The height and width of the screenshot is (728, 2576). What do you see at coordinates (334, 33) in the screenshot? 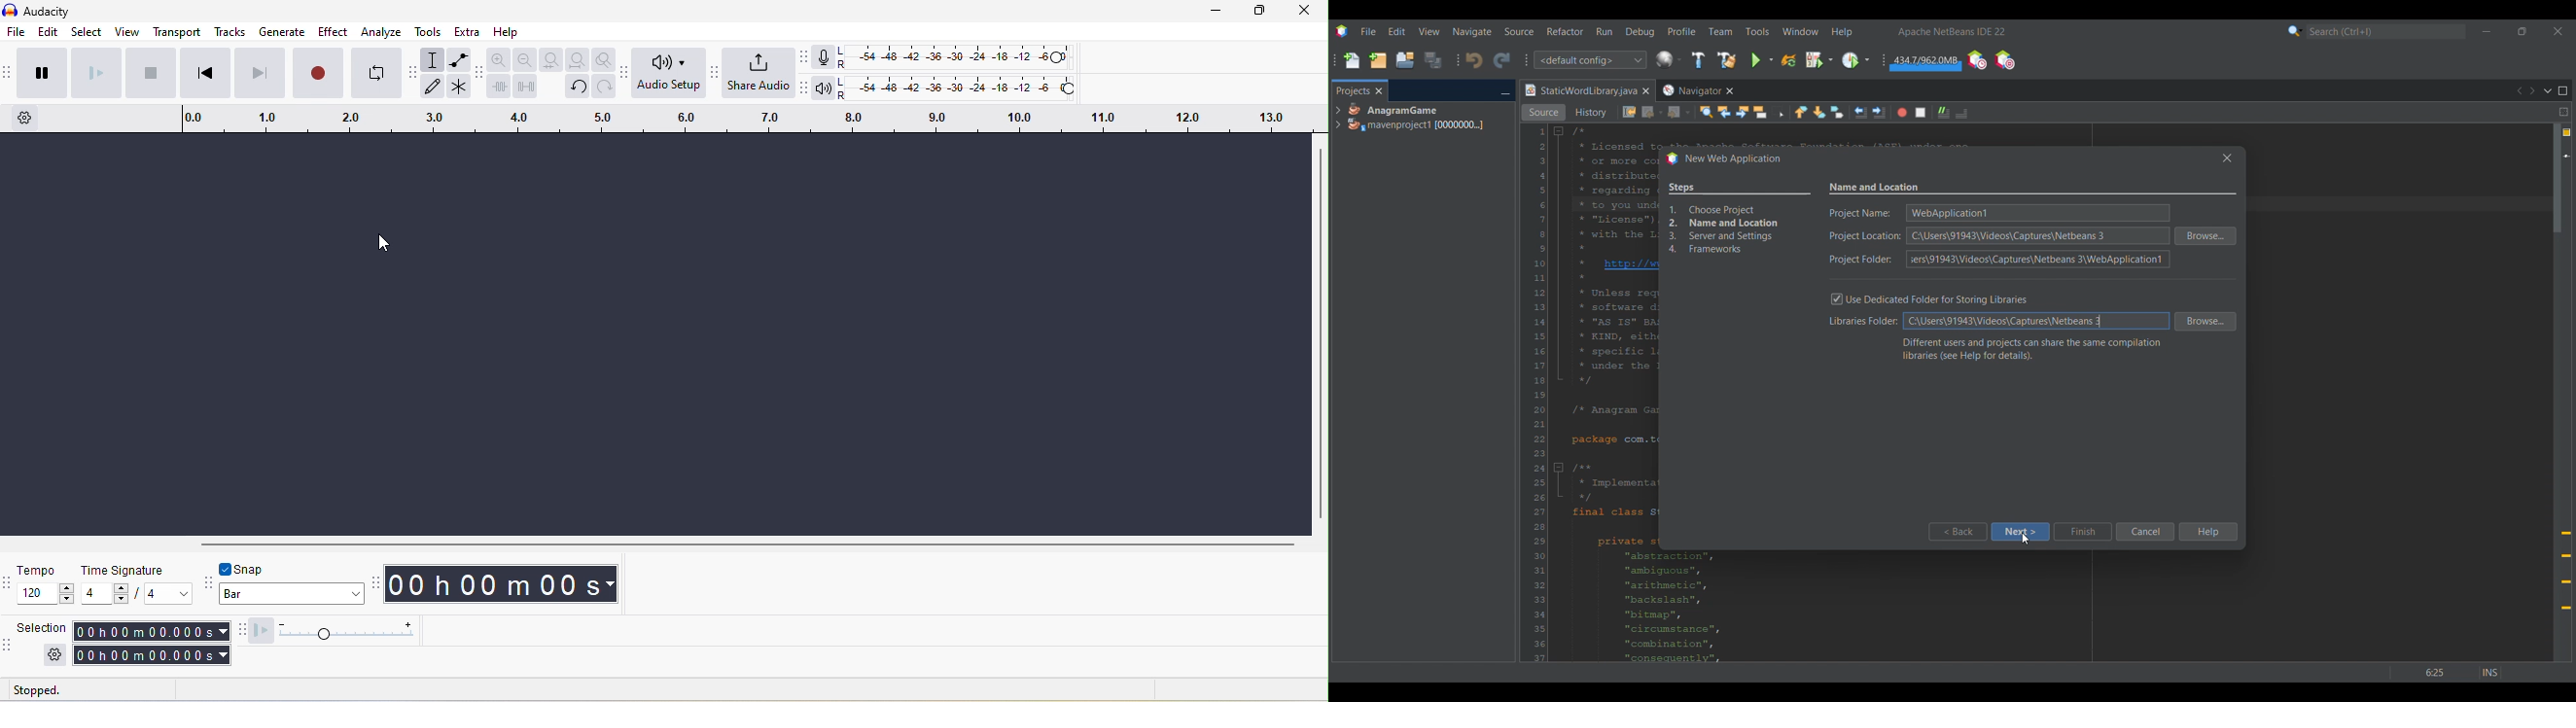
I see `effect` at bounding box center [334, 33].